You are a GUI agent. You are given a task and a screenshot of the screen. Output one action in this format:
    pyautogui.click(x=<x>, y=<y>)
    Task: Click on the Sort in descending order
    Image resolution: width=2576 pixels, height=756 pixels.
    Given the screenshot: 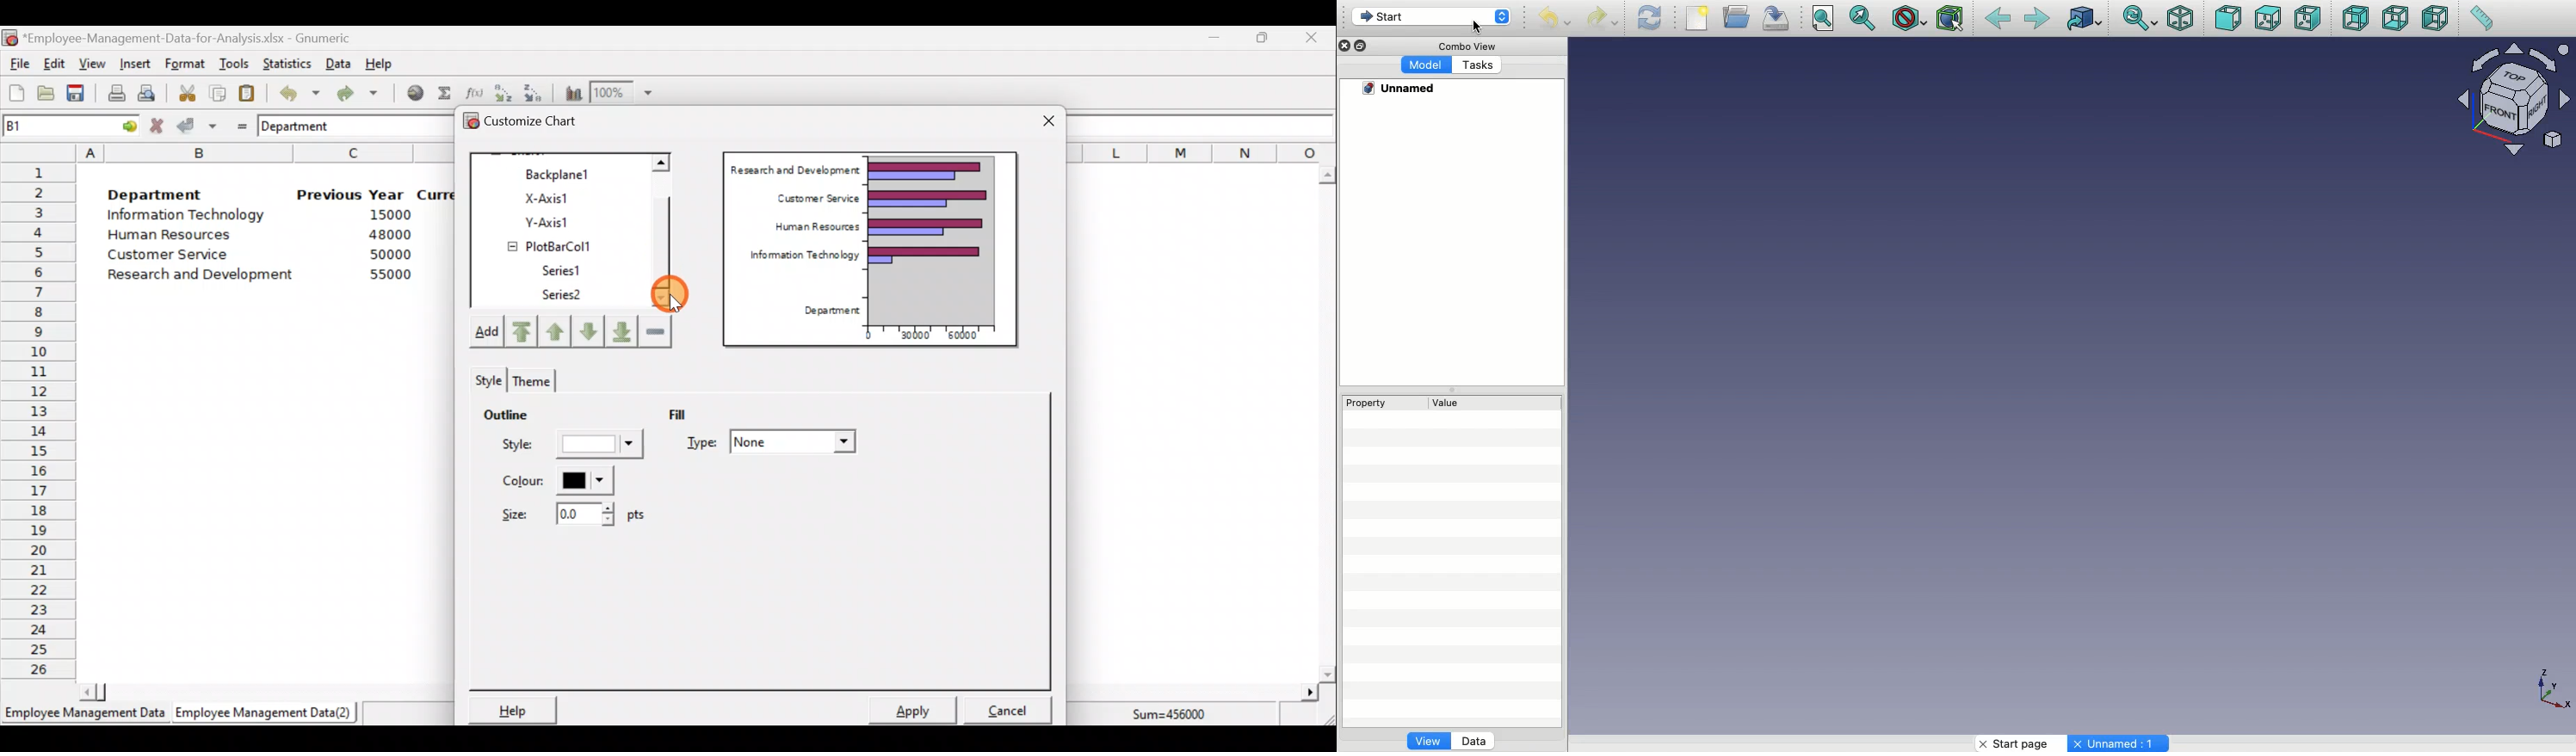 What is the action you would take?
    pyautogui.click(x=534, y=92)
    